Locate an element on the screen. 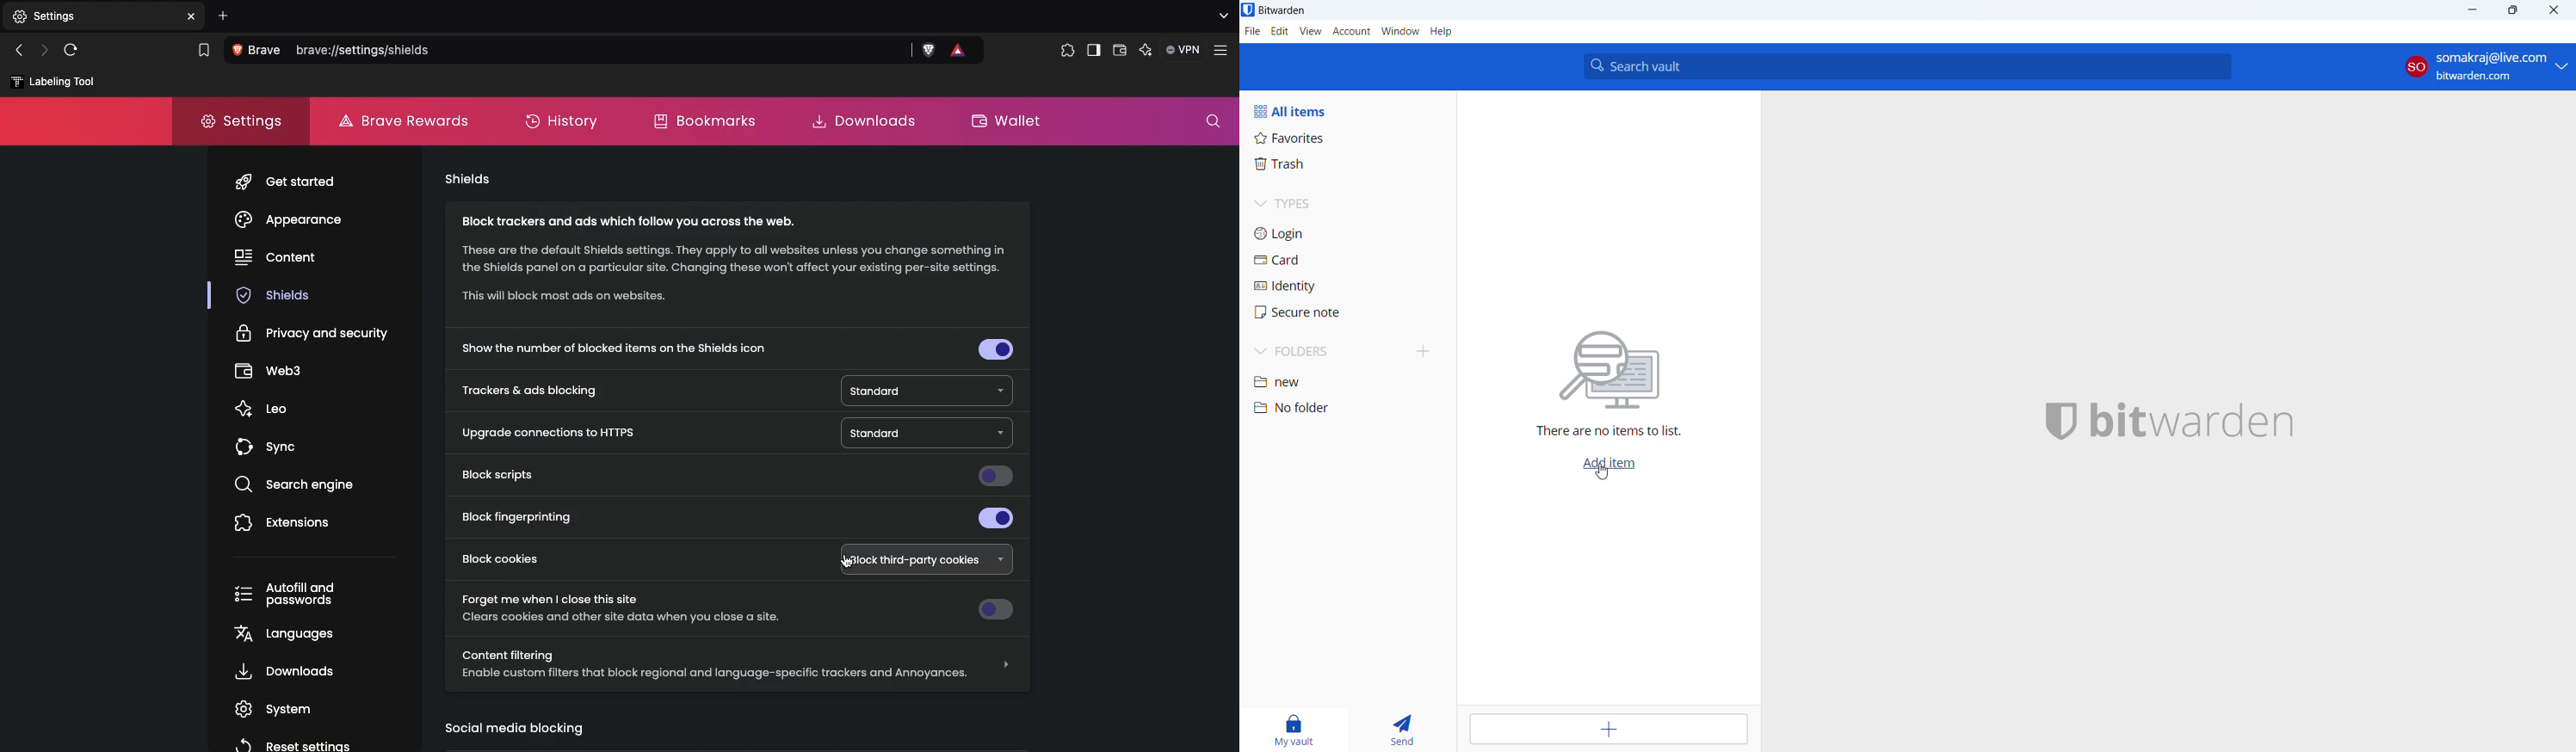 This screenshot has height=756, width=2576. bitwarden logo is located at coordinates (2057, 424).